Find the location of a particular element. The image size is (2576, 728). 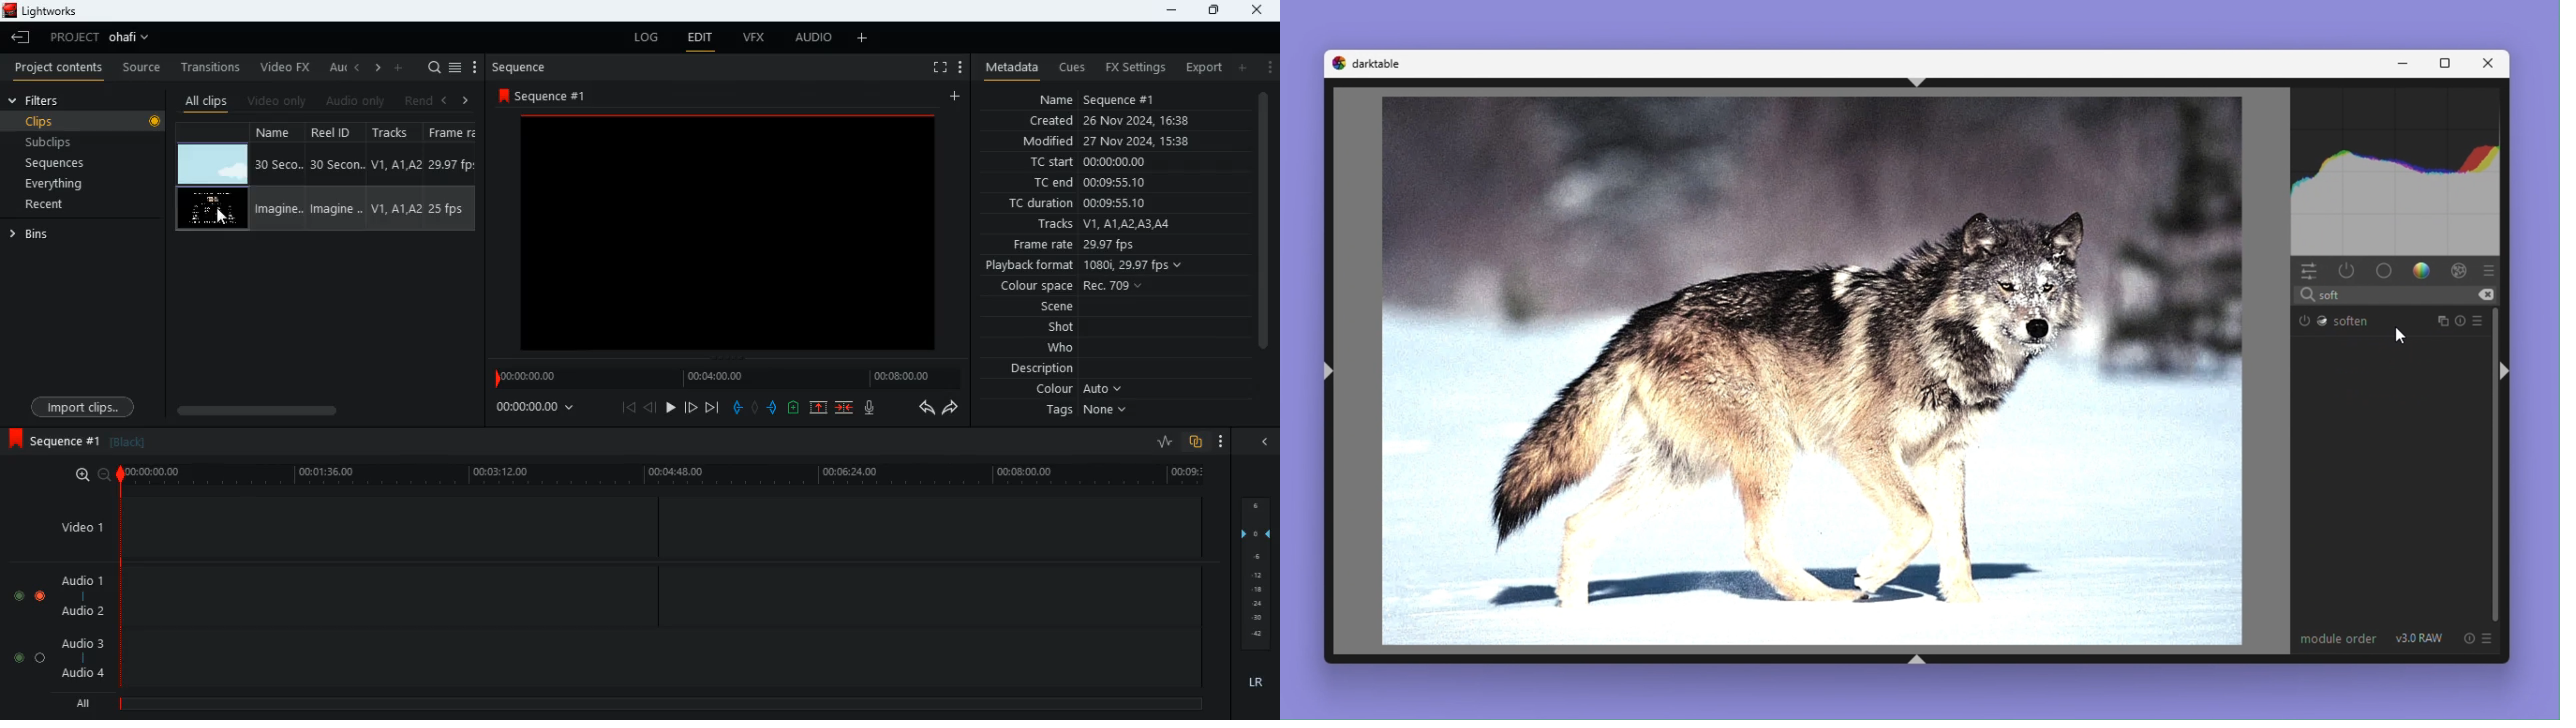

Collapse is located at coordinates (2505, 373).